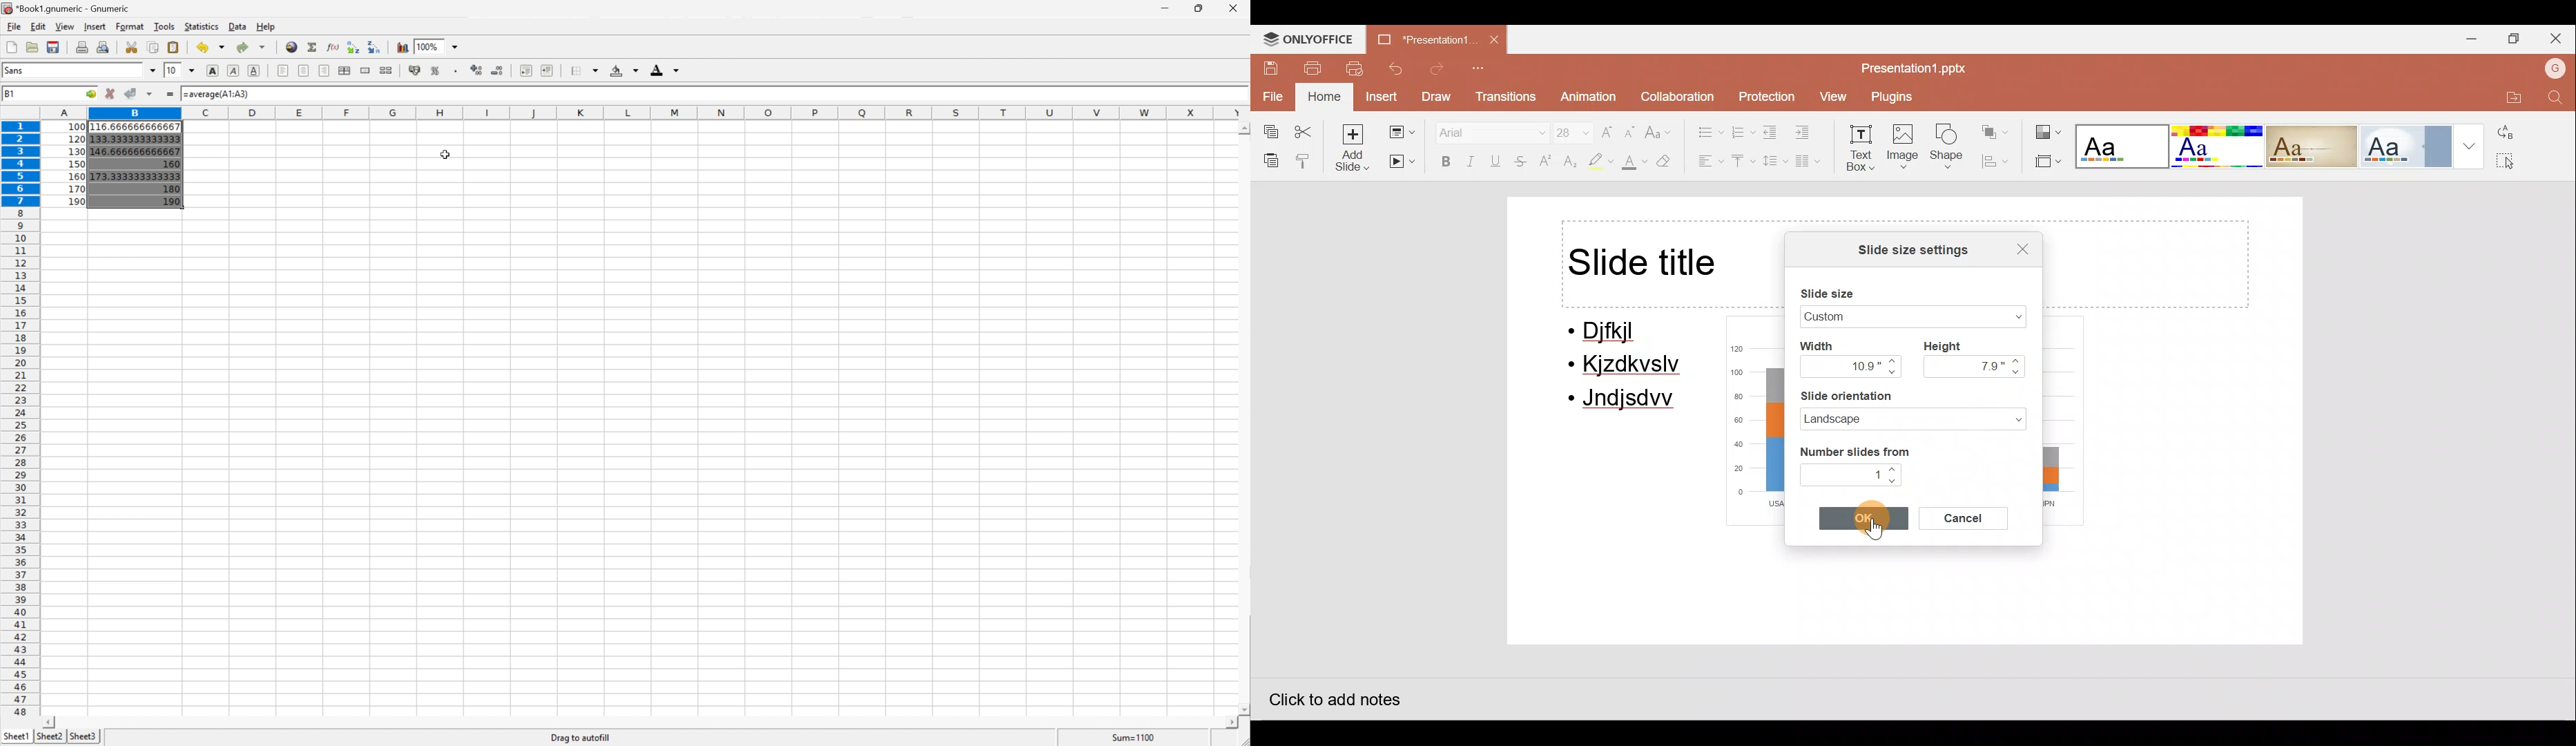 This screenshot has width=2576, height=756. I want to click on Bold, so click(1442, 161).